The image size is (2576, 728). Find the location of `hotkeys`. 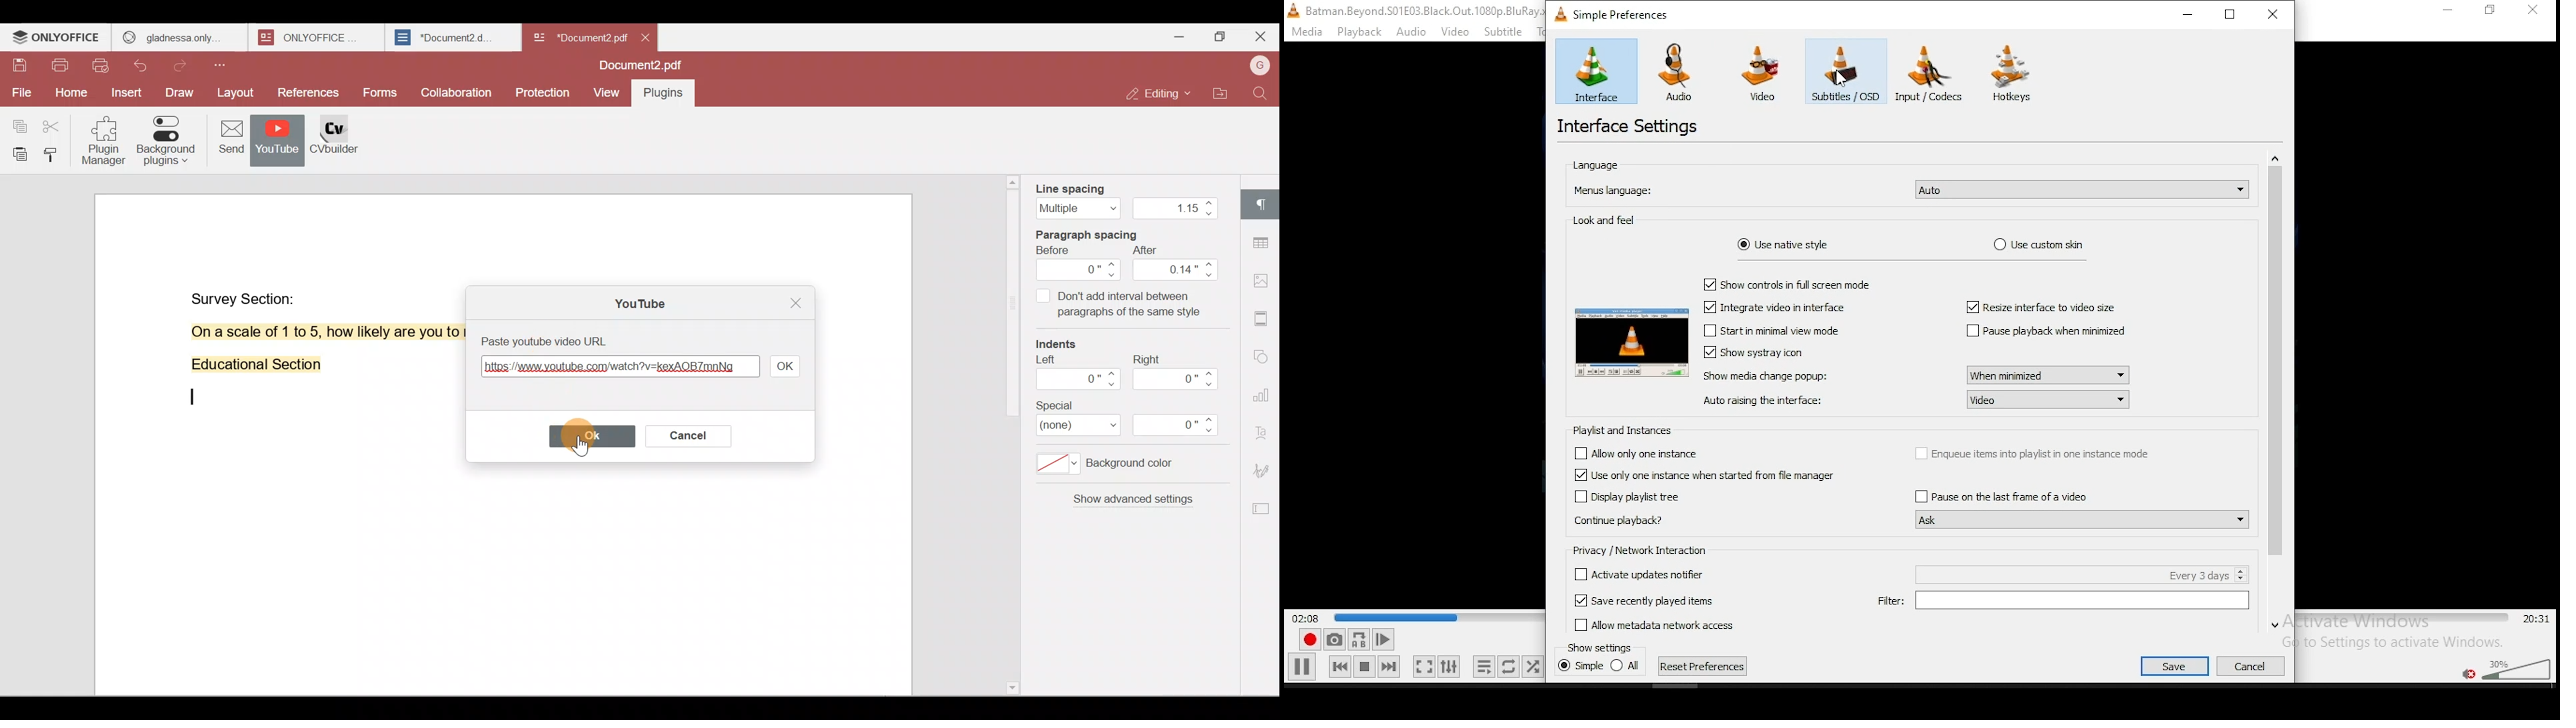

hotkeys is located at coordinates (2013, 73).